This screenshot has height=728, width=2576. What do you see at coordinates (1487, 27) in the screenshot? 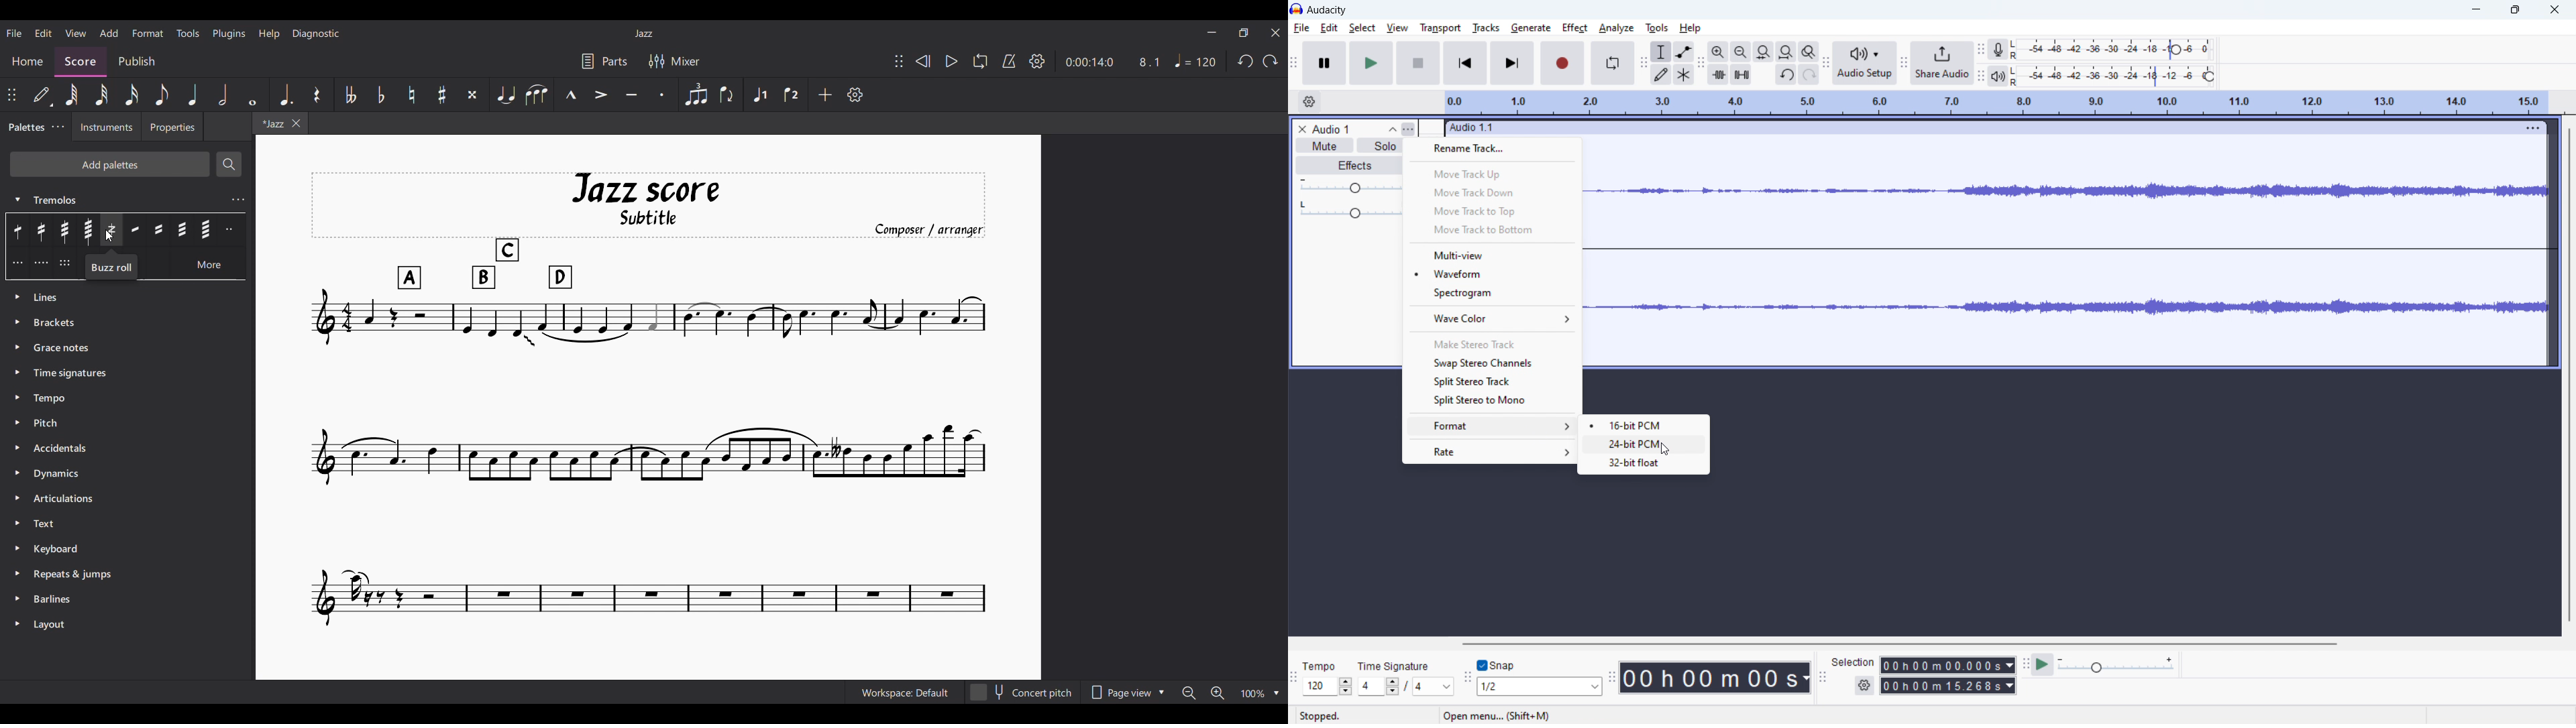
I see `tracks` at bounding box center [1487, 27].